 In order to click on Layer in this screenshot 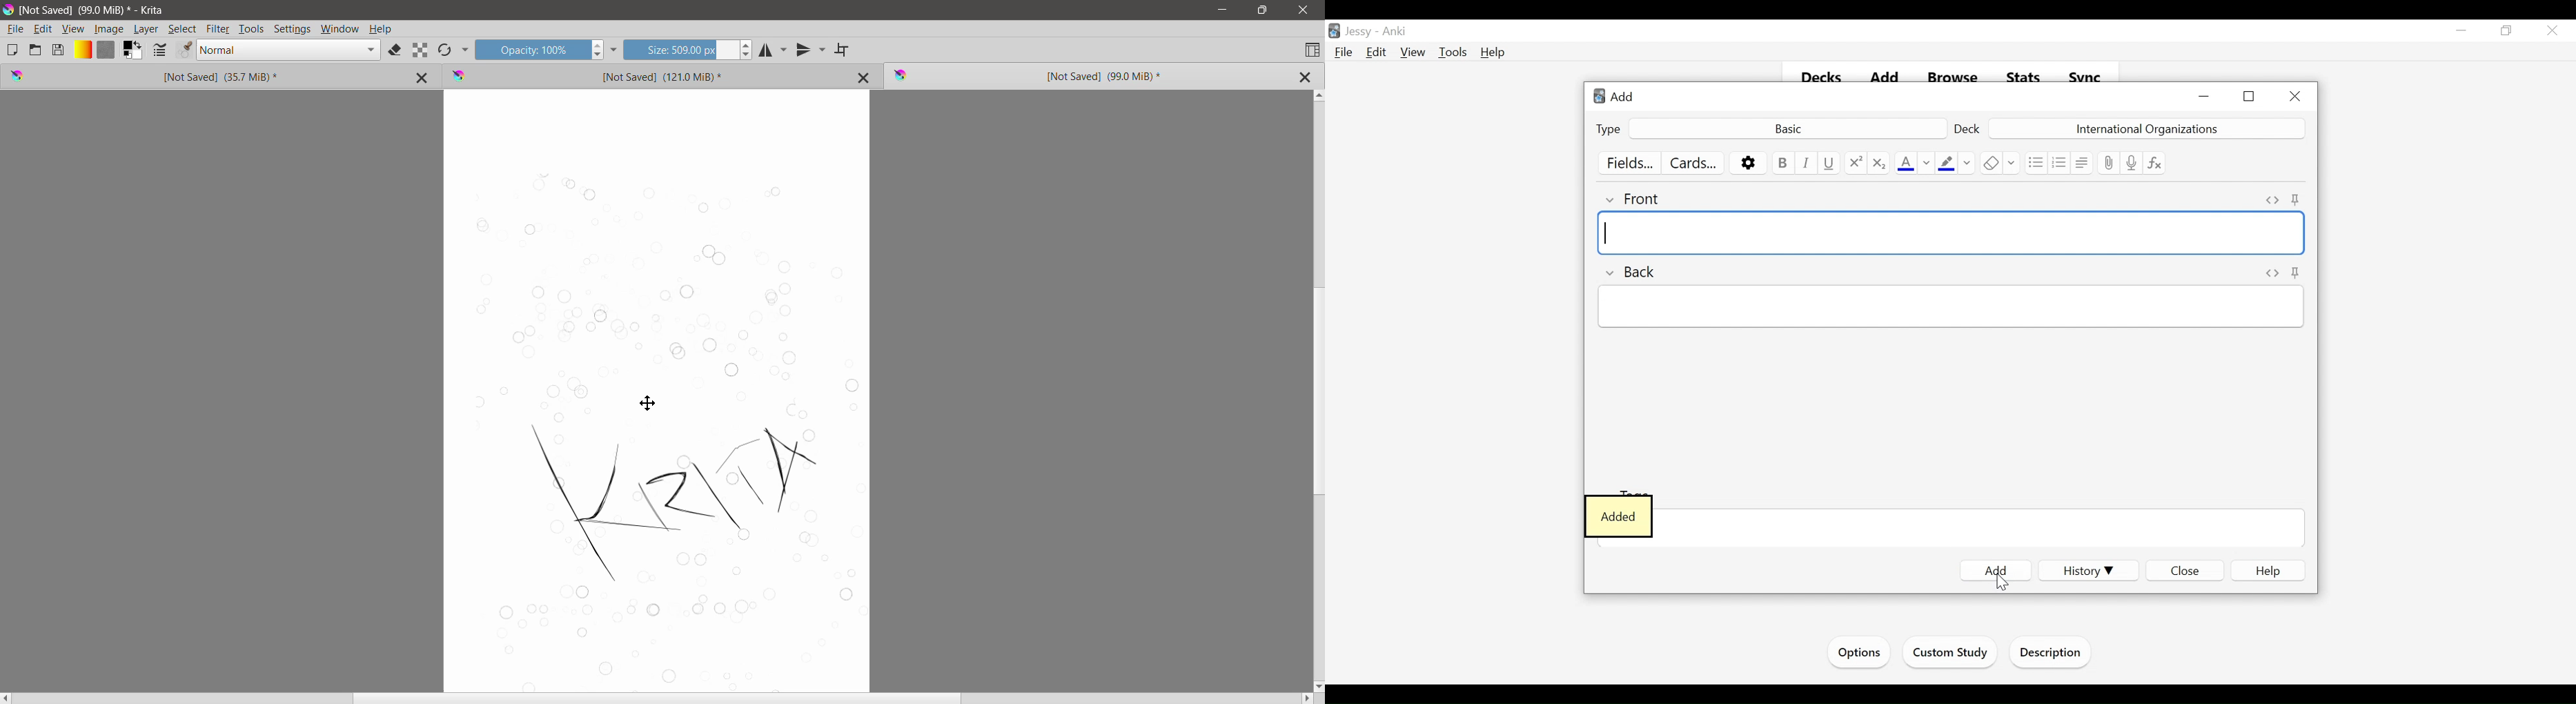, I will do `click(147, 29)`.